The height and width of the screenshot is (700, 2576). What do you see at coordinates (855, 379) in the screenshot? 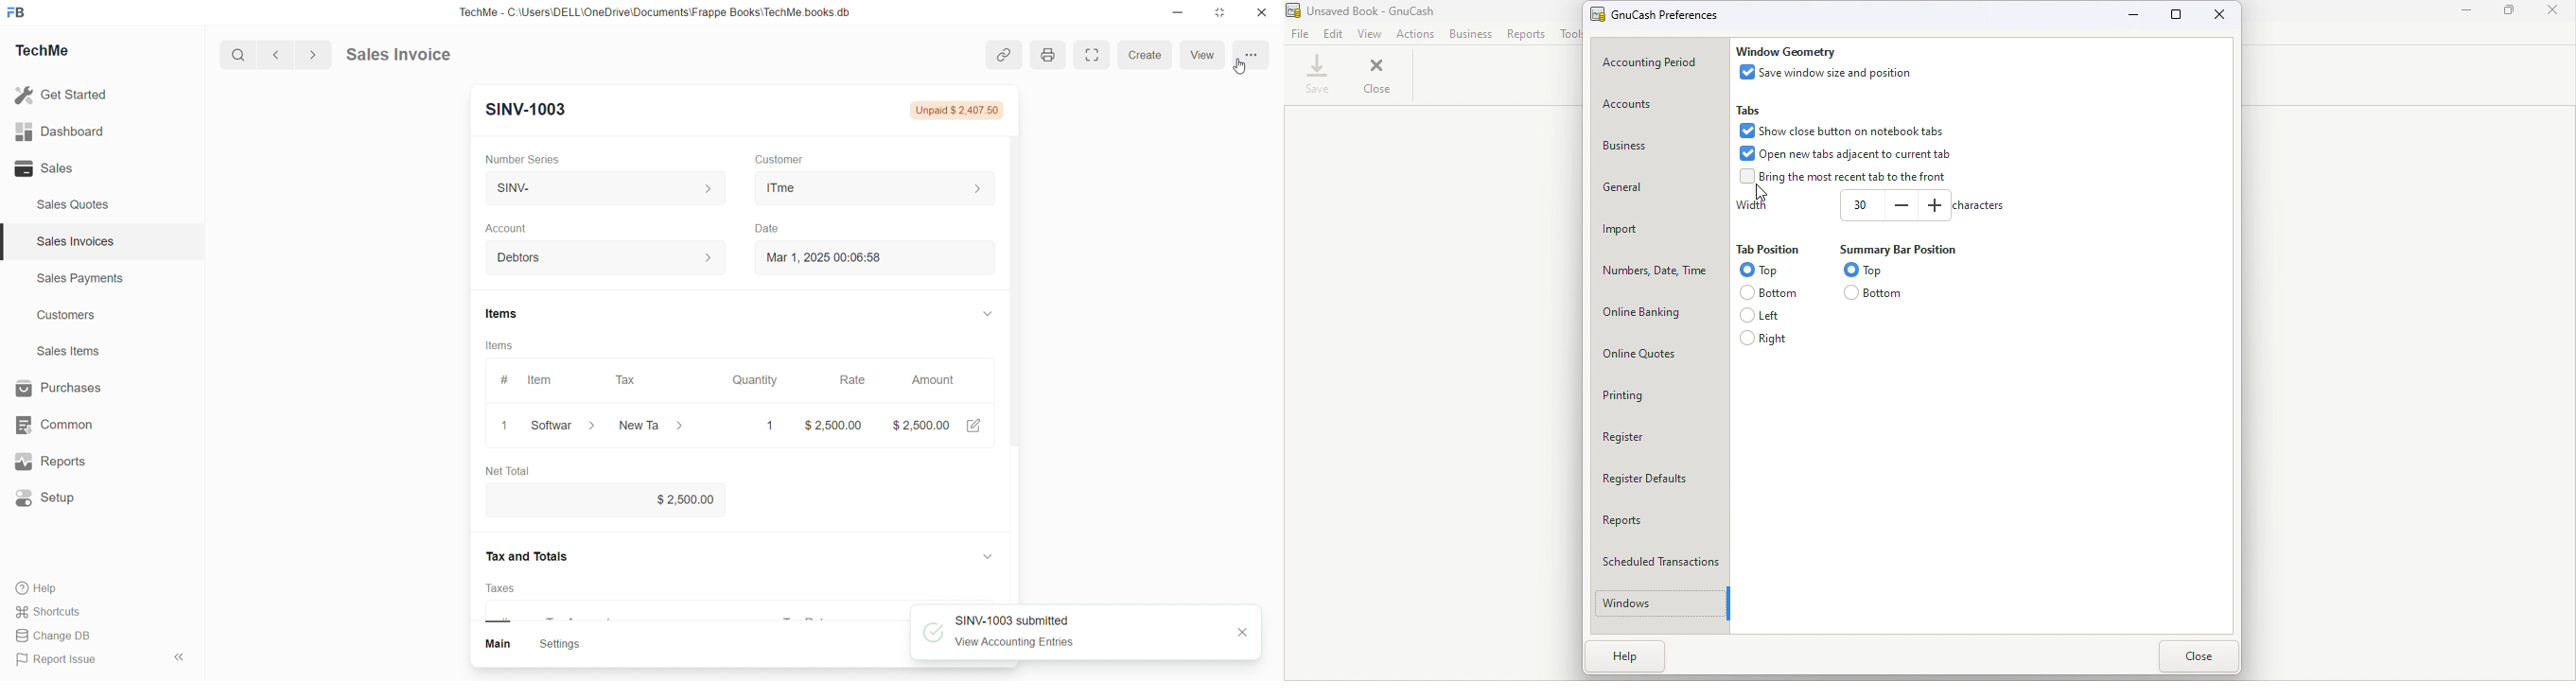
I see `Rate` at bounding box center [855, 379].